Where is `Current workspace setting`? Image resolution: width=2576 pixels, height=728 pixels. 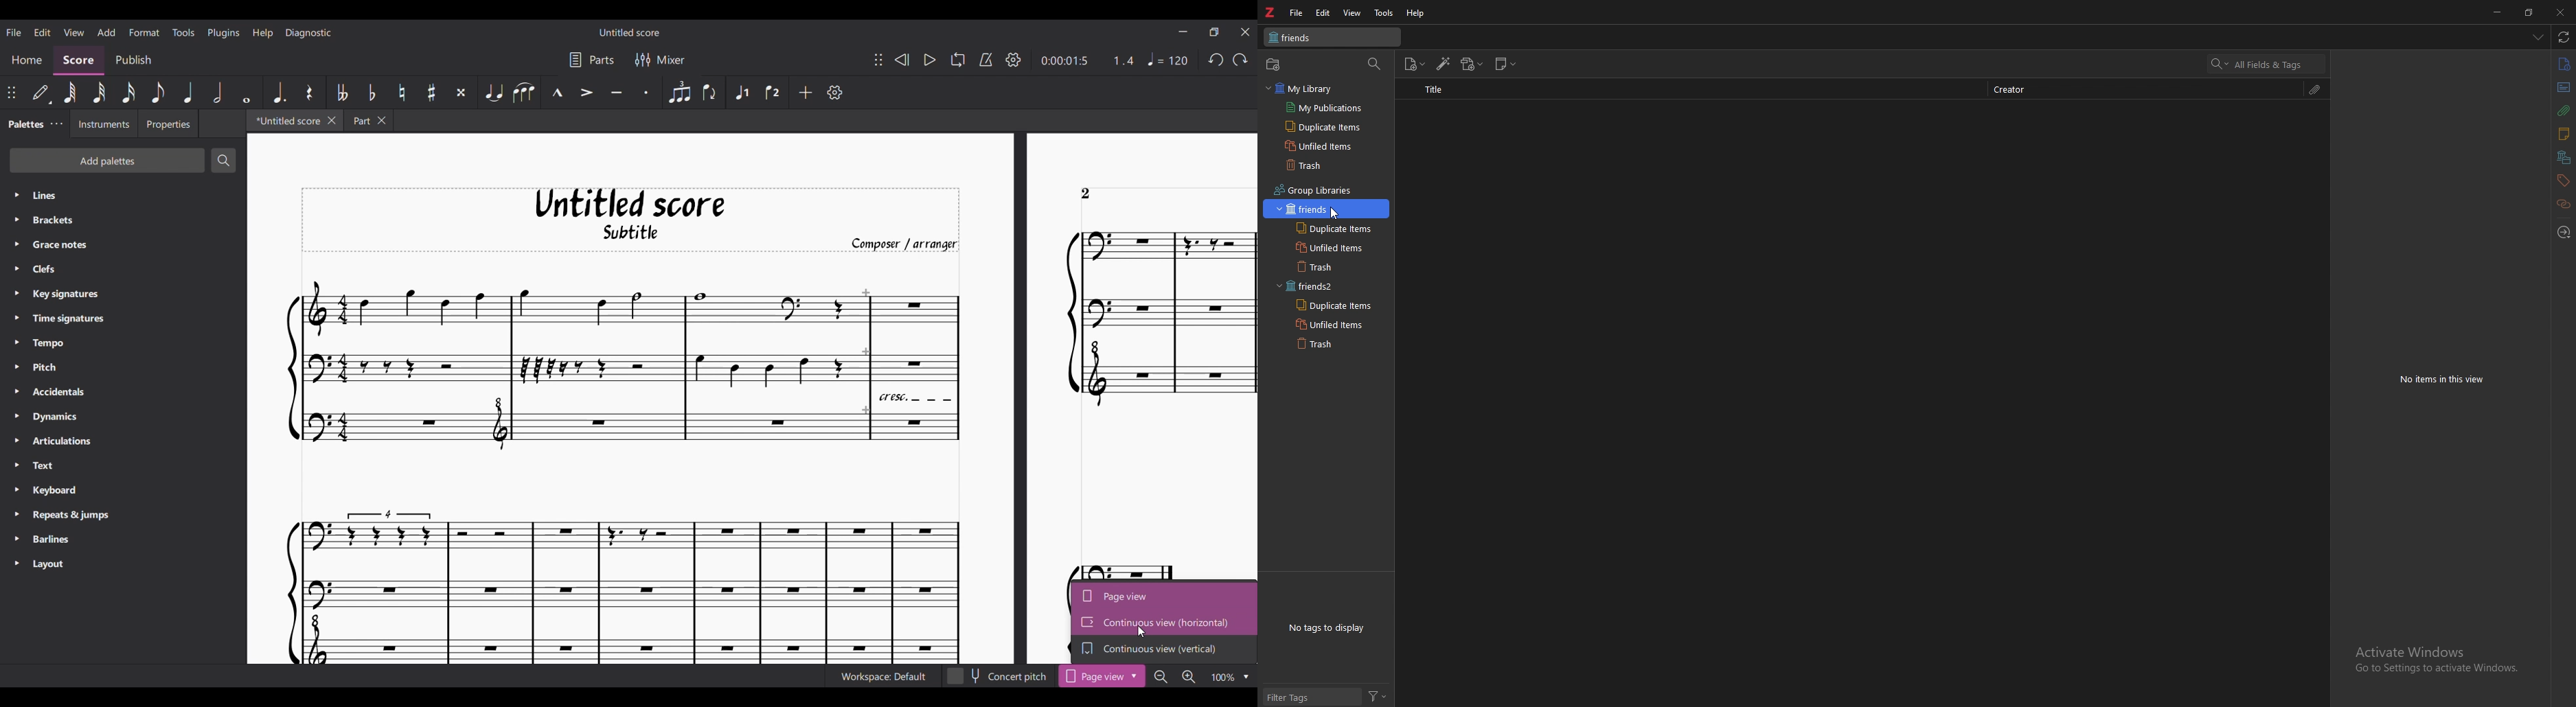
Current workspace setting is located at coordinates (883, 676).